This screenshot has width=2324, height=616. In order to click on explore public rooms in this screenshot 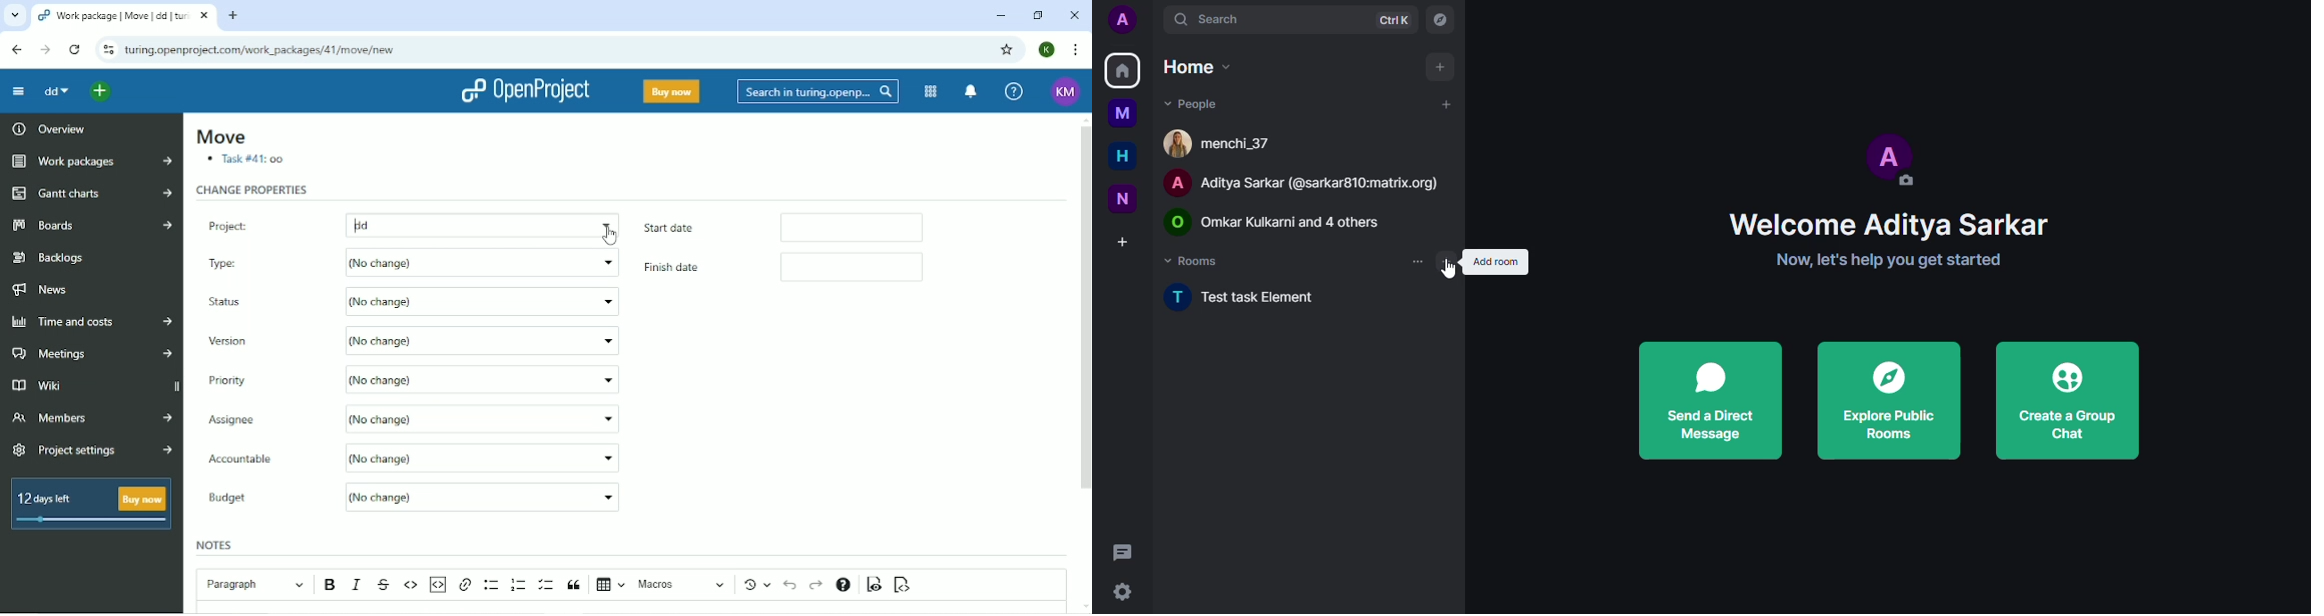, I will do `click(1890, 402)`.